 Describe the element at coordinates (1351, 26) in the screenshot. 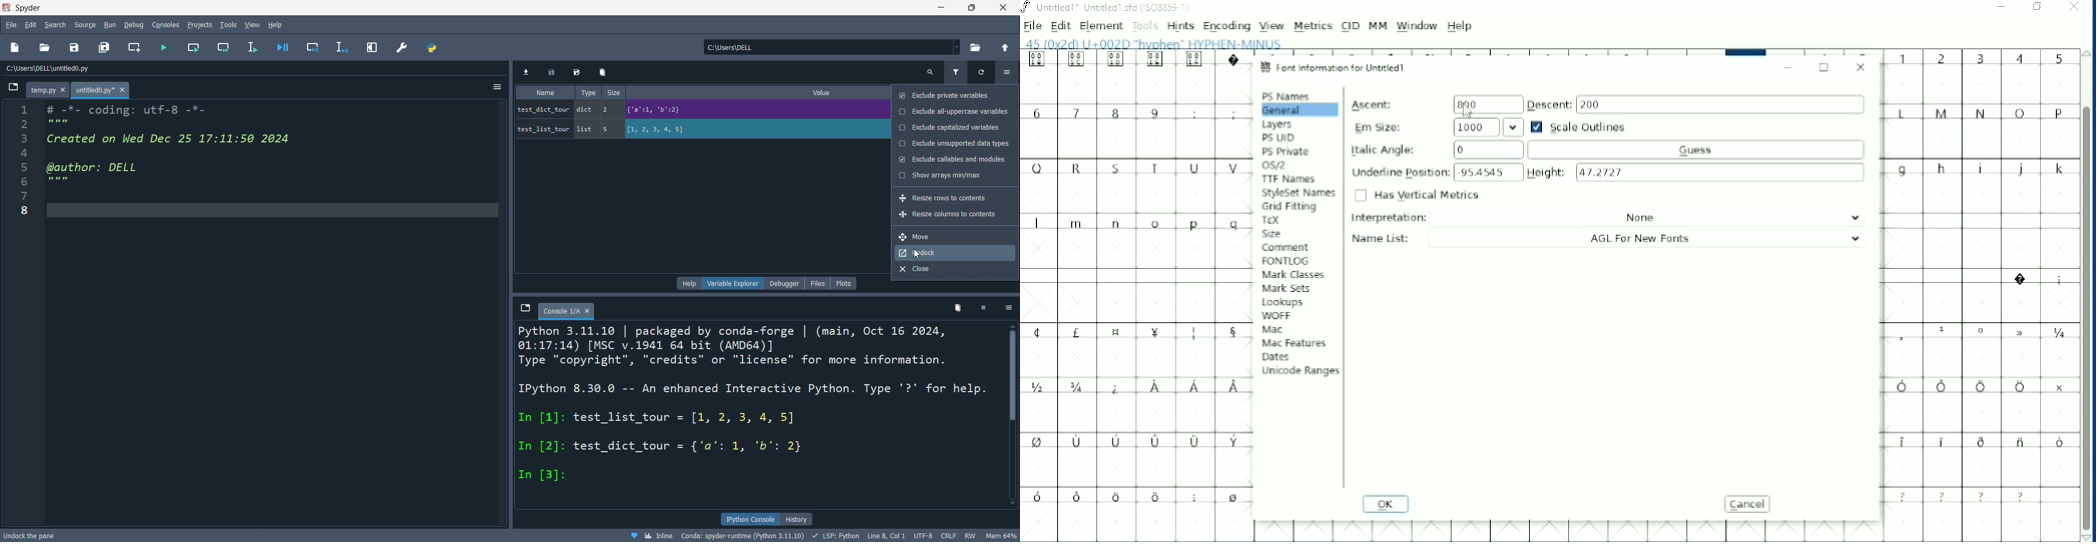

I see `CID` at that location.